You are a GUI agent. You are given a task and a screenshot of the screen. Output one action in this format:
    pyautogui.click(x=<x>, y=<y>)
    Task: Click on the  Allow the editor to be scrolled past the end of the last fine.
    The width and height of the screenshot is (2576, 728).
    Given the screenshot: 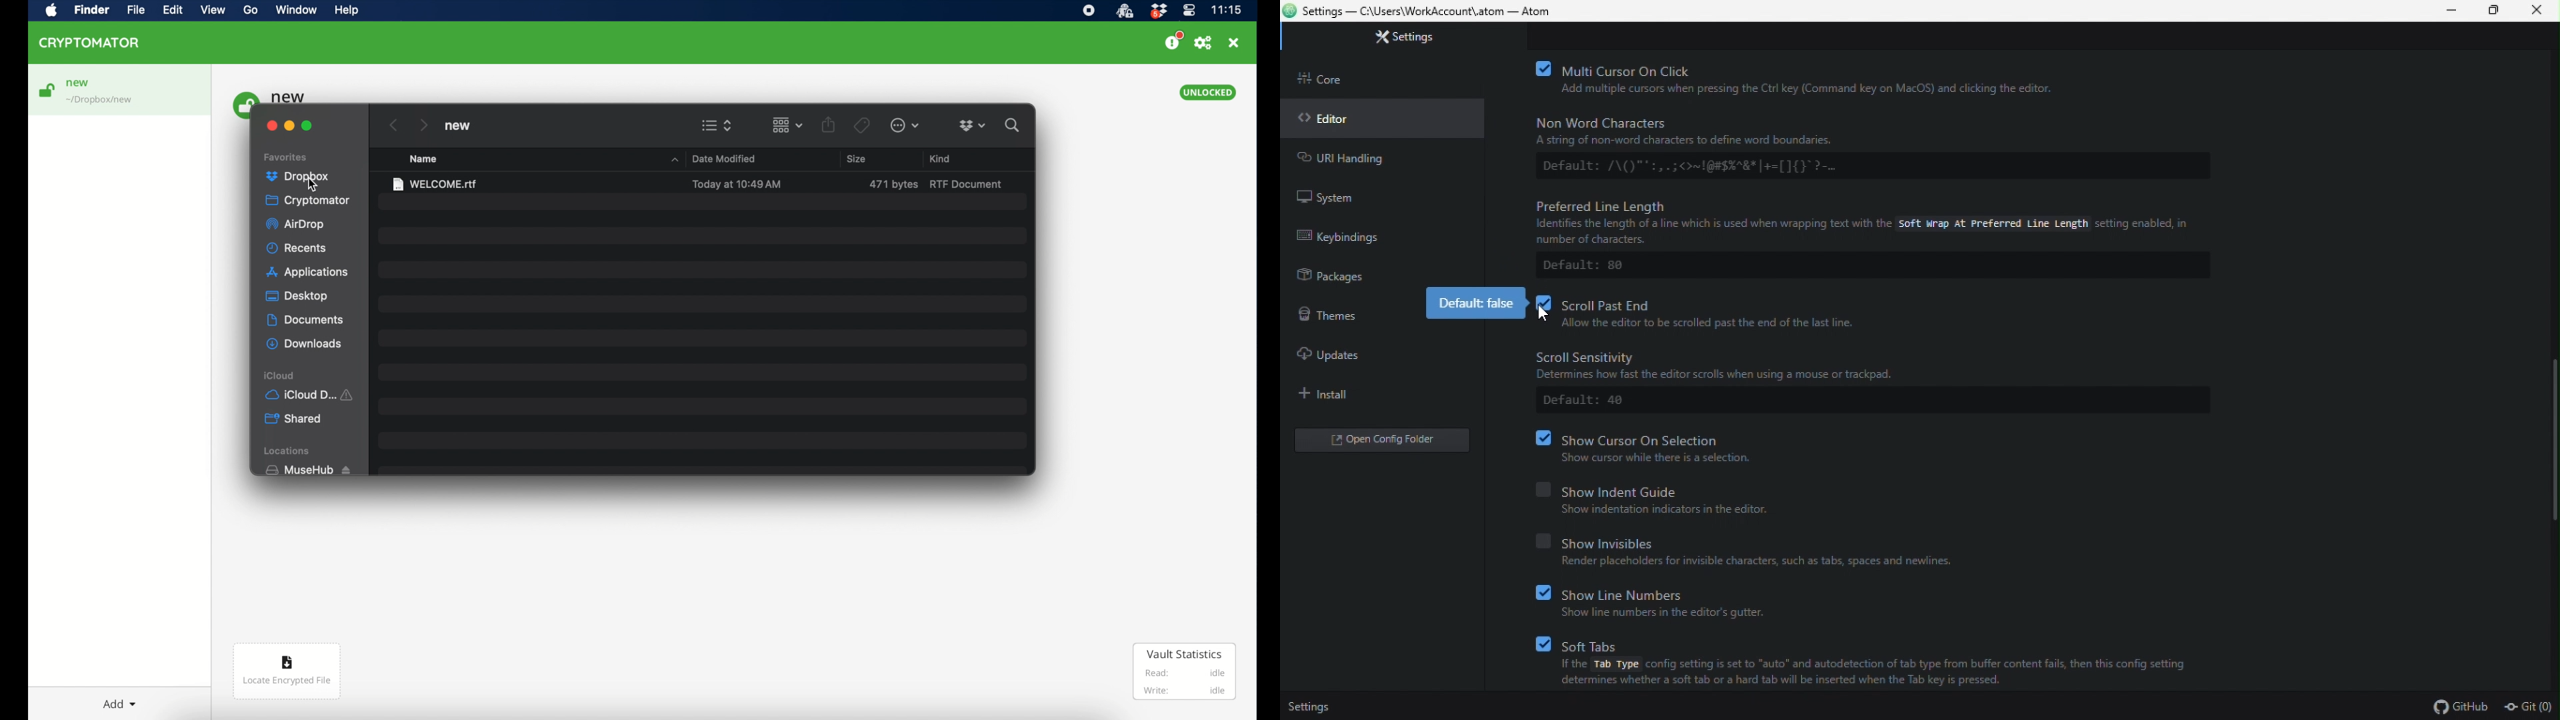 What is the action you would take?
    pyautogui.click(x=1717, y=323)
    